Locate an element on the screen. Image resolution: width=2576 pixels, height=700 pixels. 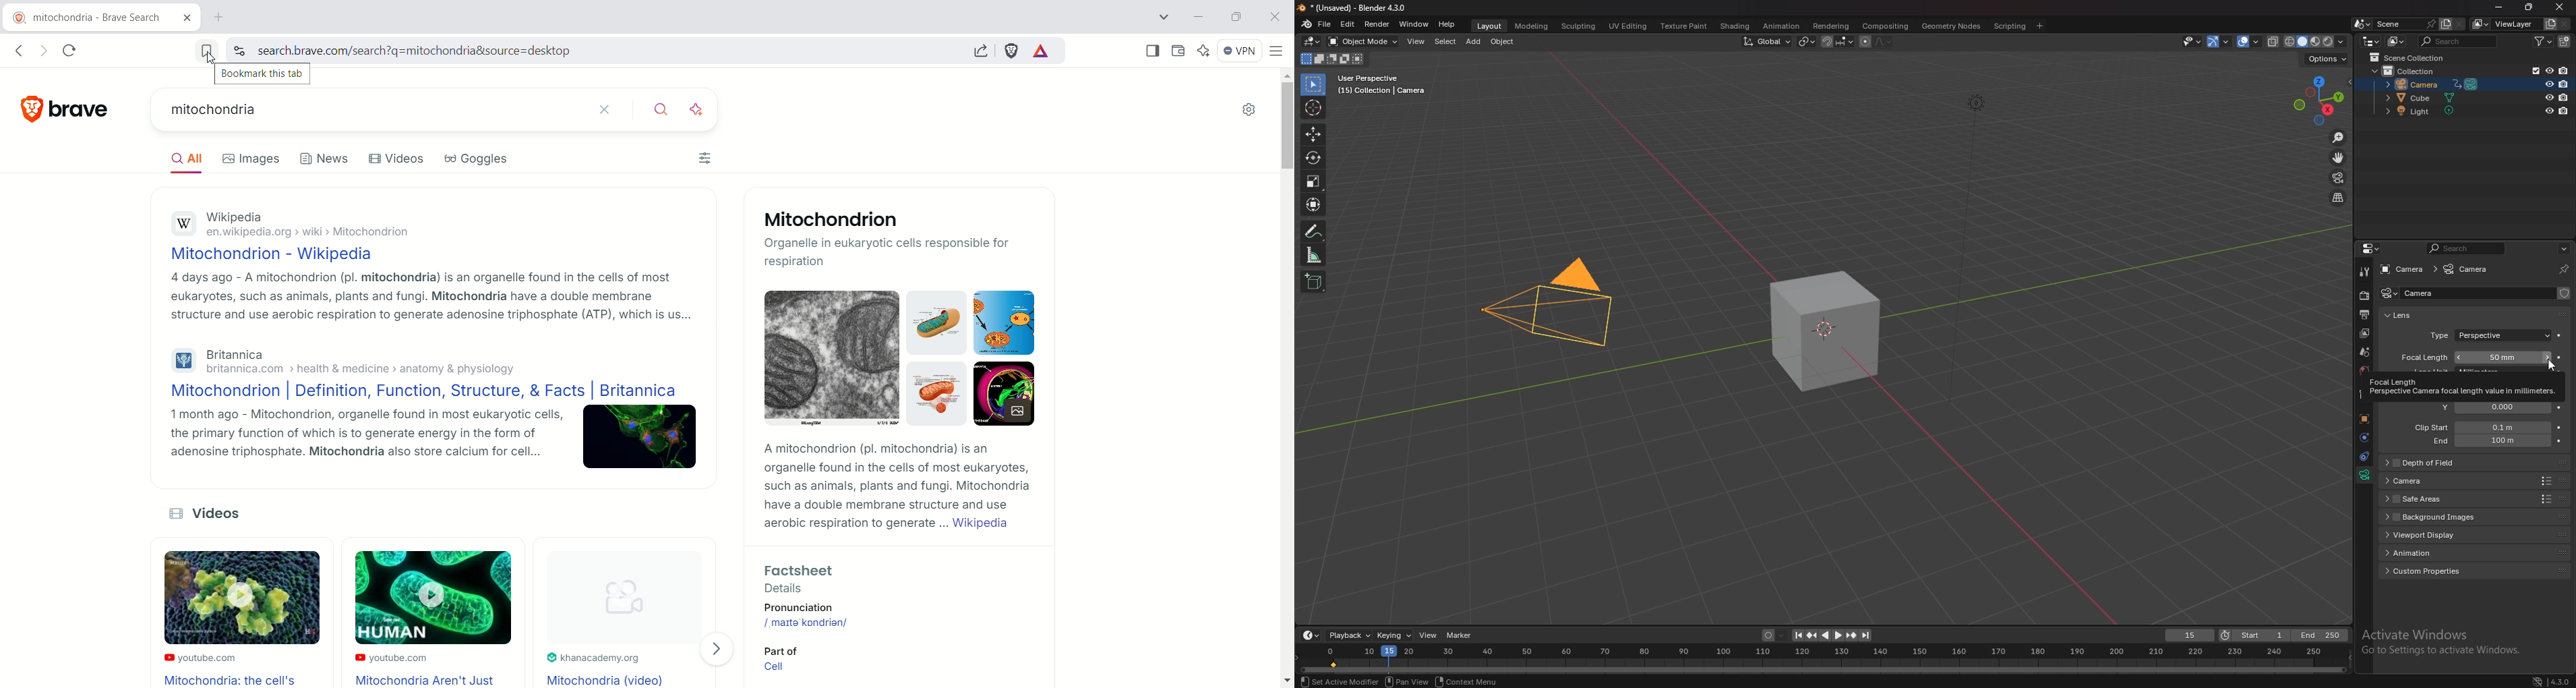
delete scene is located at coordinates (2460, 23).